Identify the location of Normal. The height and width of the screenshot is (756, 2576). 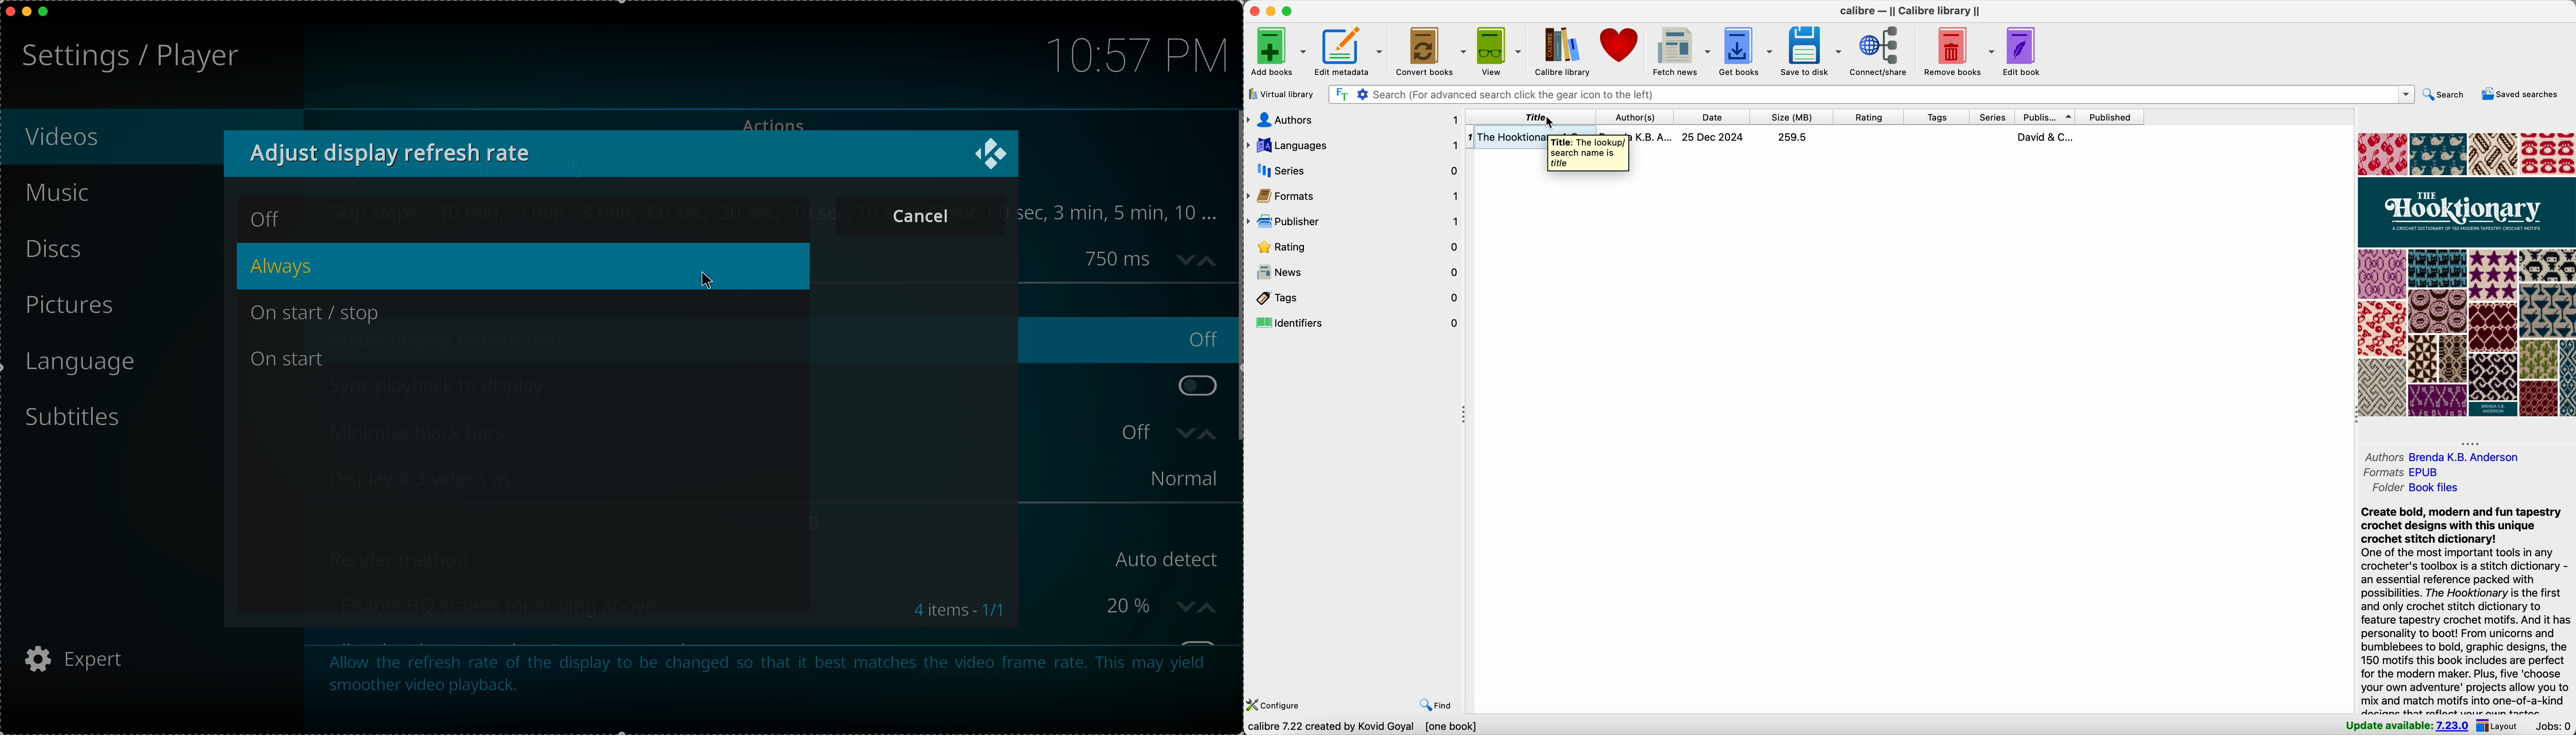
(1174, 478).